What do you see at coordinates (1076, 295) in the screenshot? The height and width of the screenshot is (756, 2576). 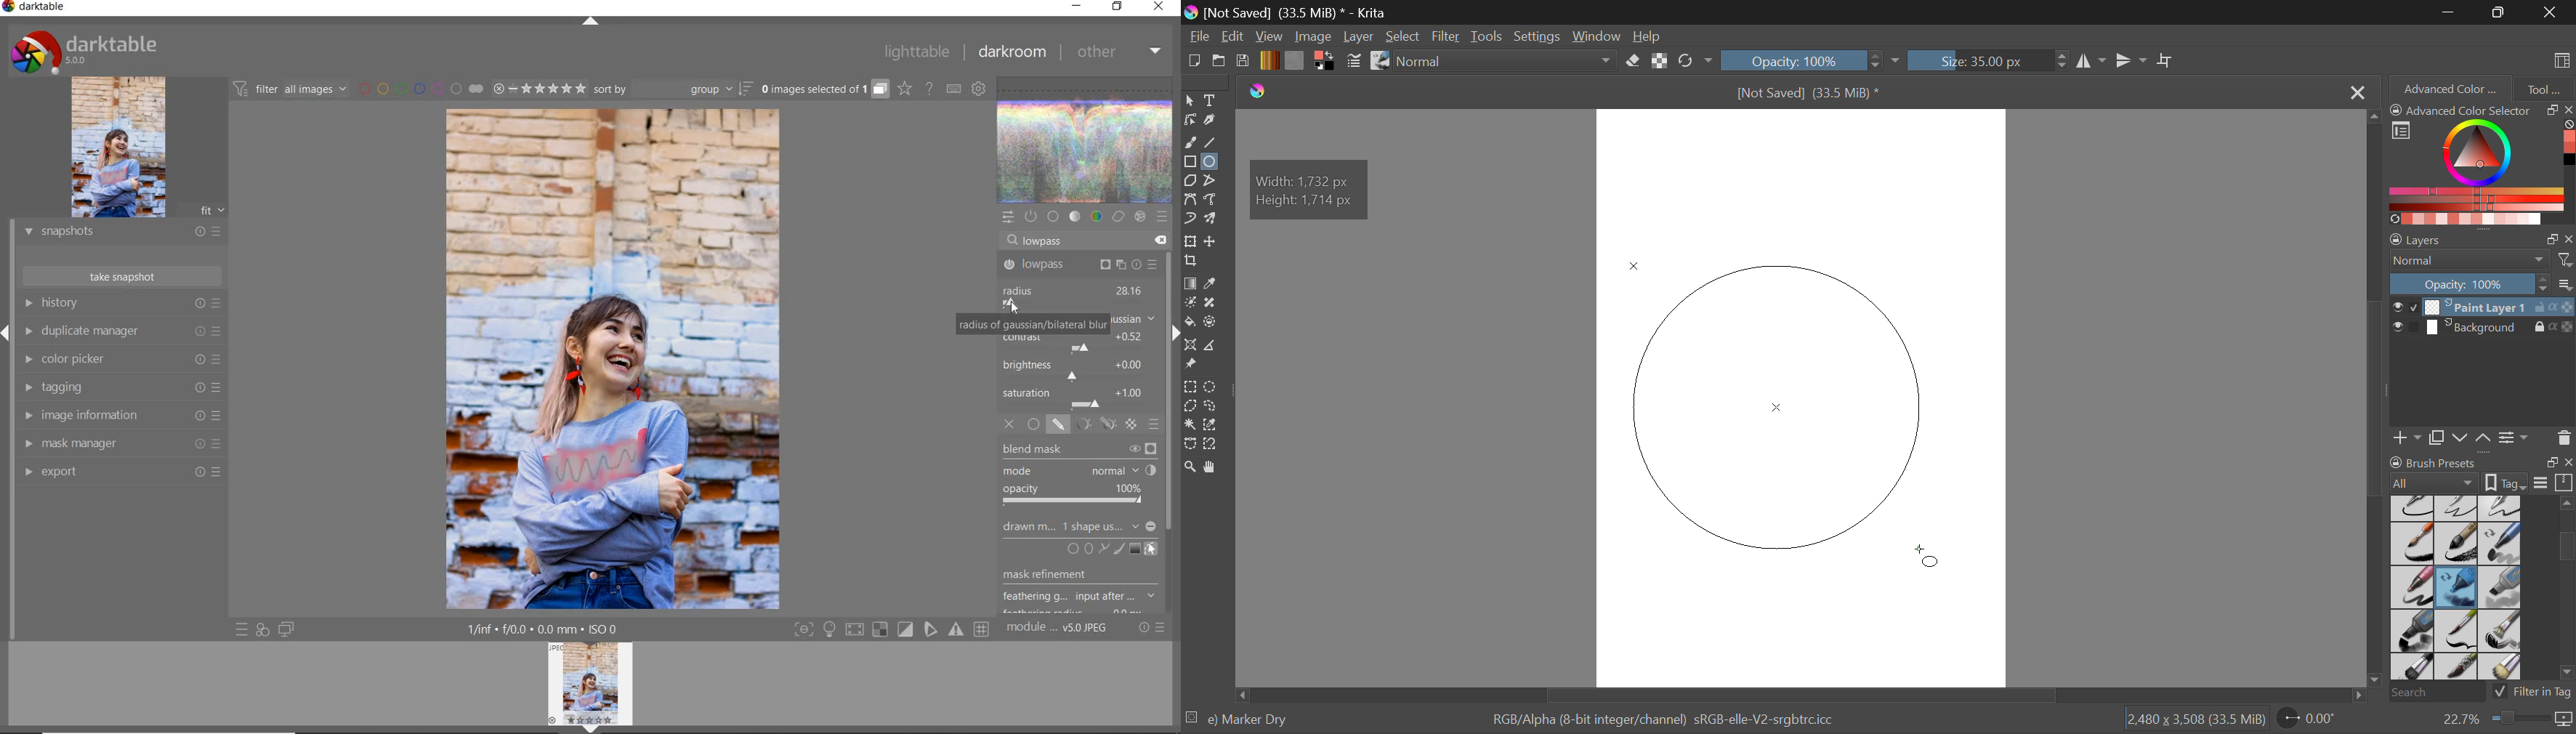 I see `radius adjusted` at bounding box center [1076, 295].